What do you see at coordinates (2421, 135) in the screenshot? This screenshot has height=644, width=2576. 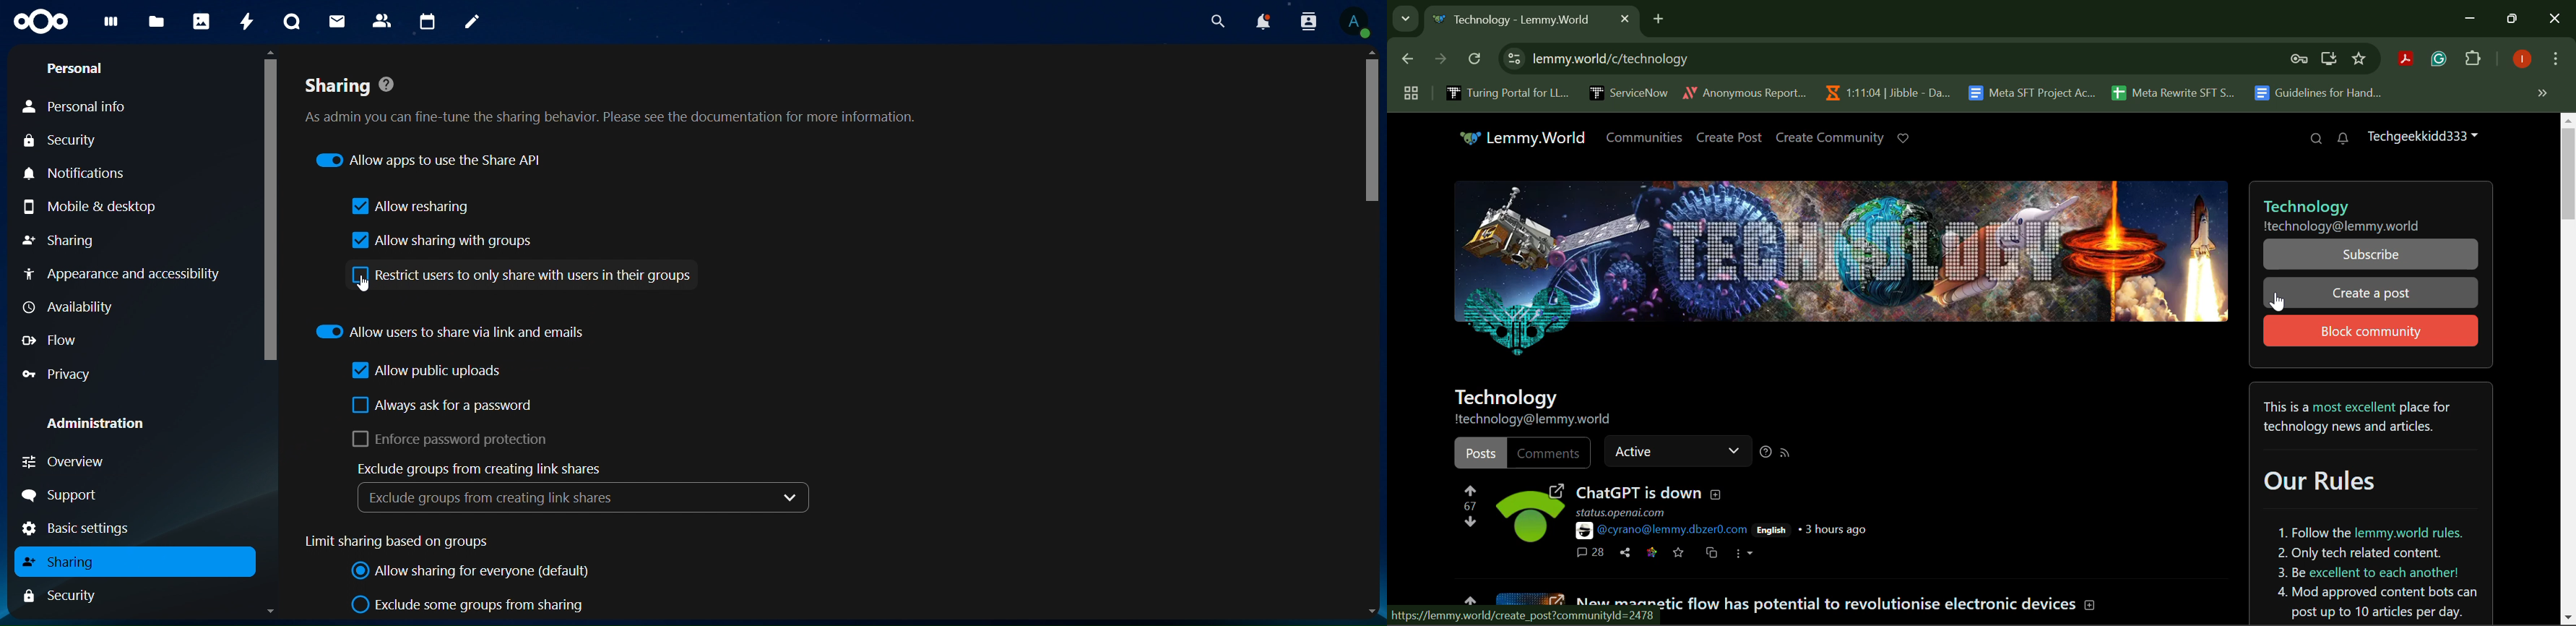 I see `Techgeekkidd333` at bounding box center [2421, 135].